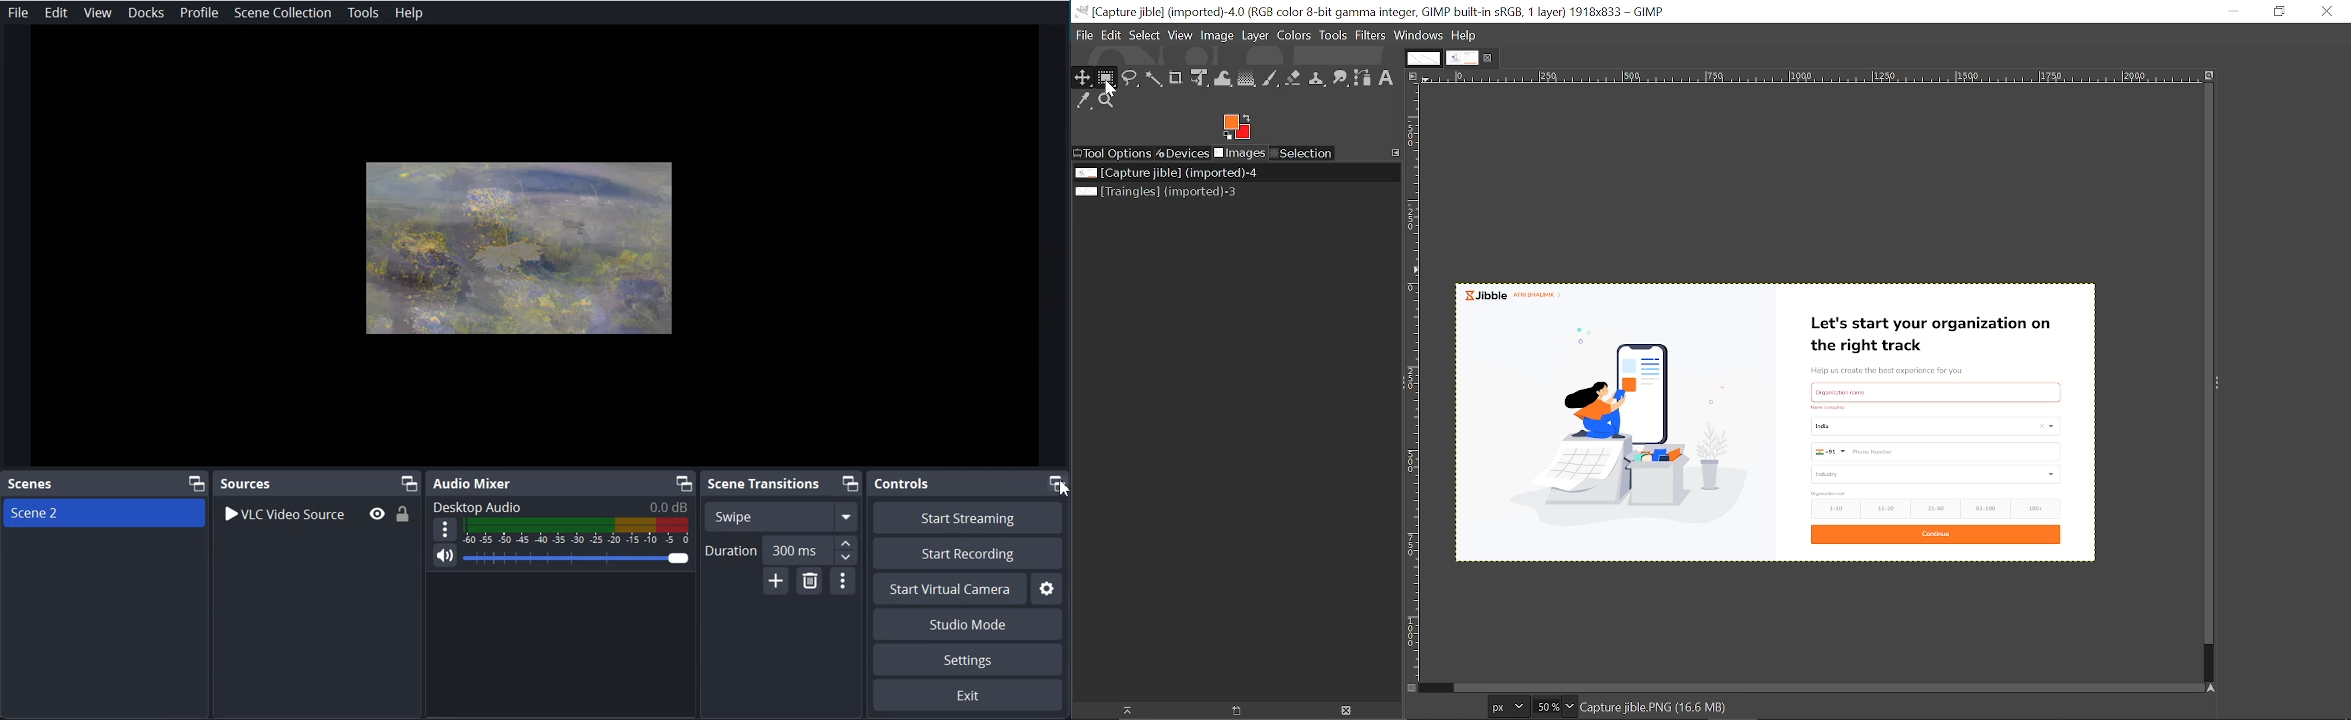 The image size is (2352, 728). What do you see at coordinates (1374, 11) in the screenshot?
I see `Current window` at bounding box center [1374, 11].